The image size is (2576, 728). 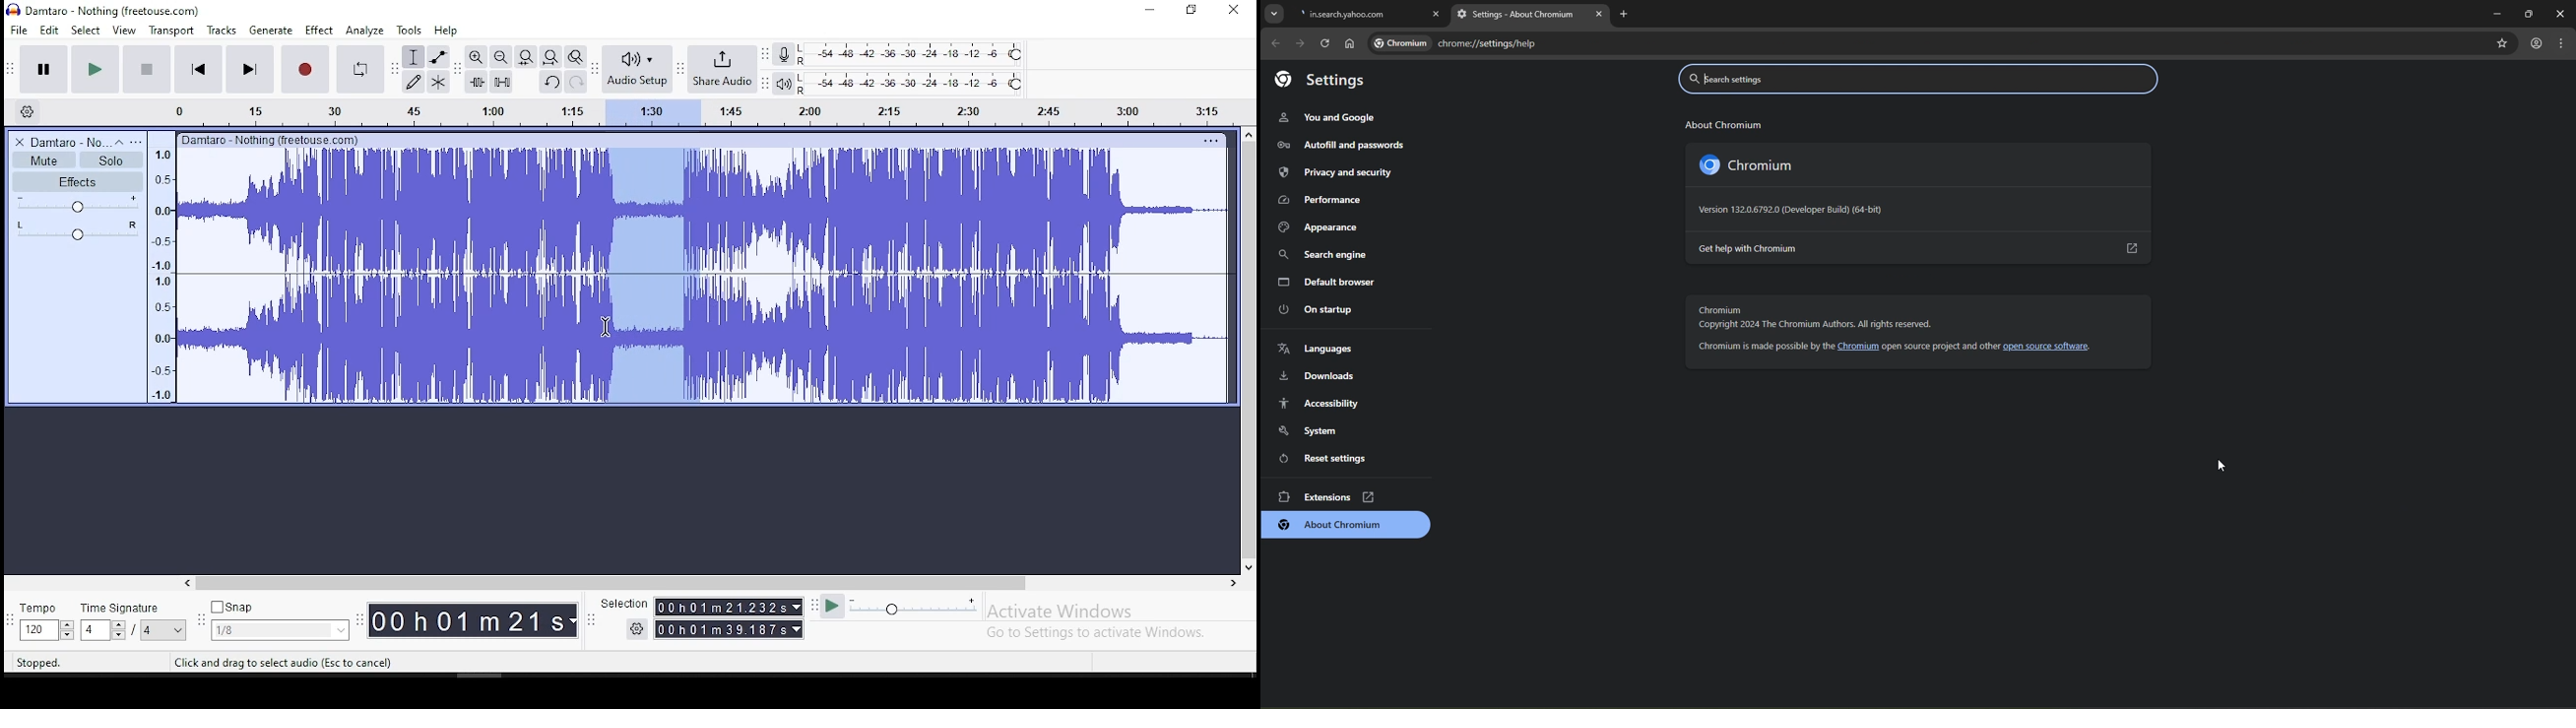 I want to click on playback level, so click(x=912, y=84).